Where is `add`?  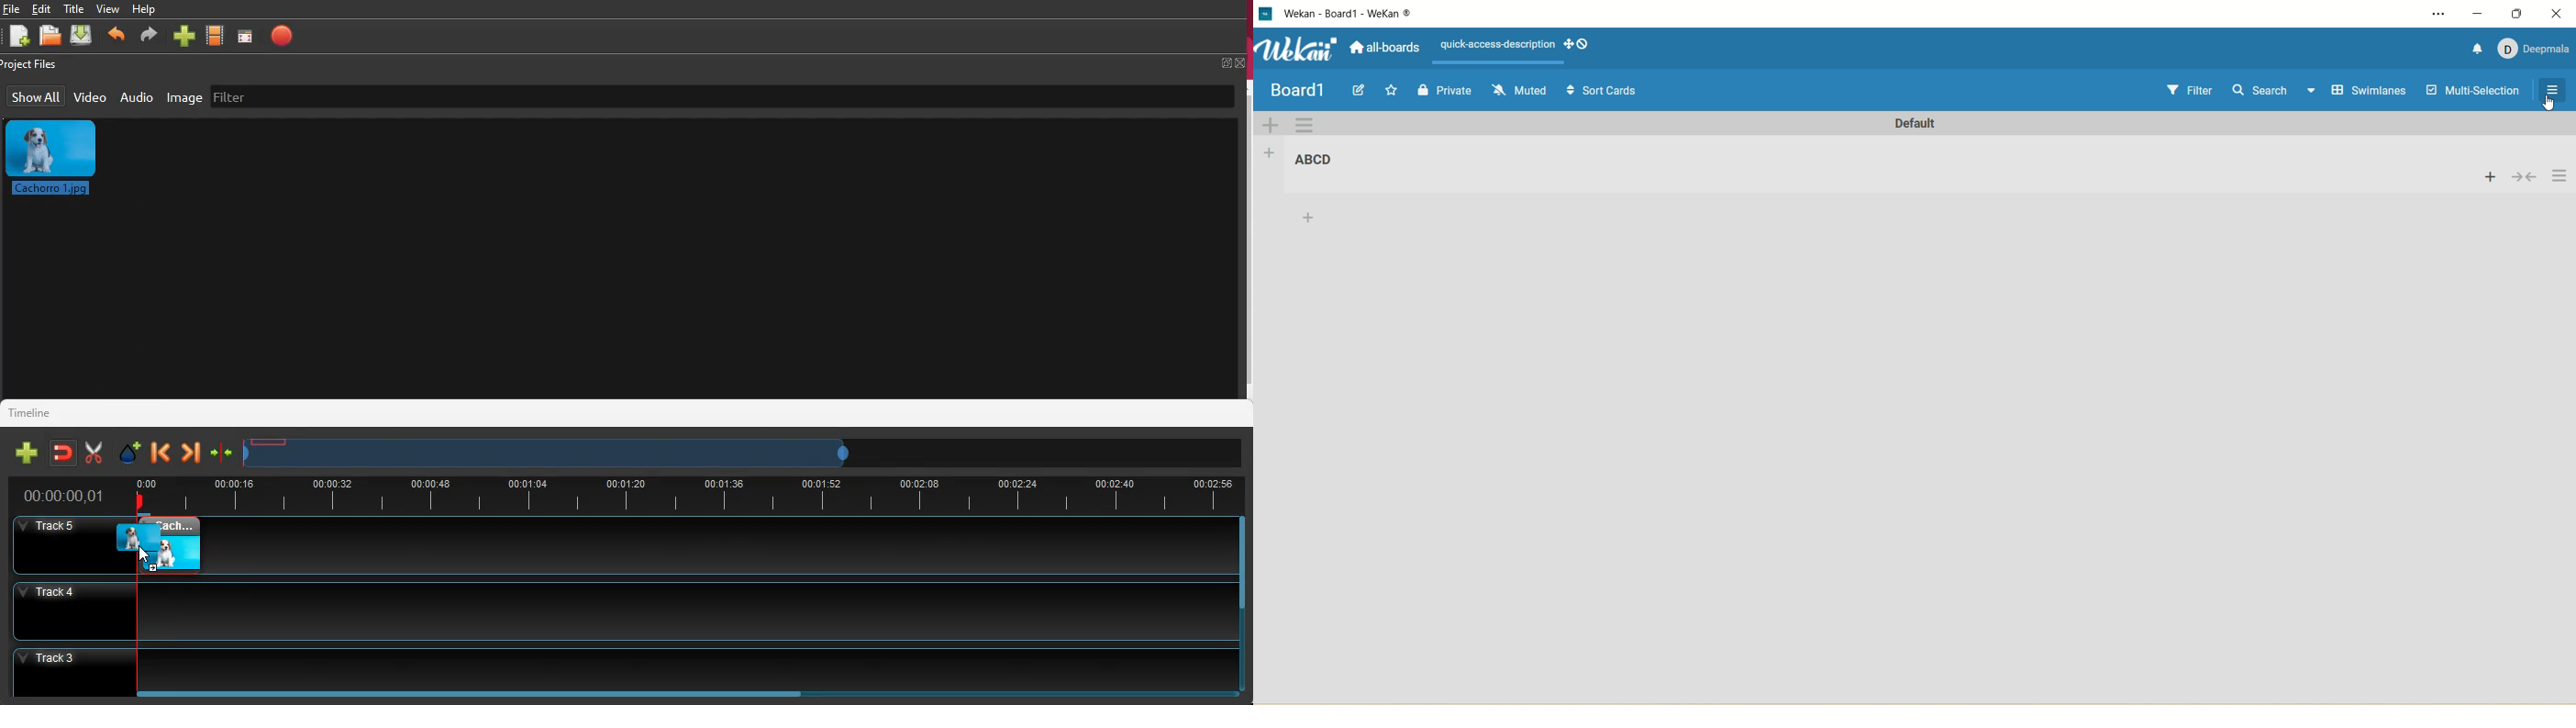
add is located at coordinates (18, 38).